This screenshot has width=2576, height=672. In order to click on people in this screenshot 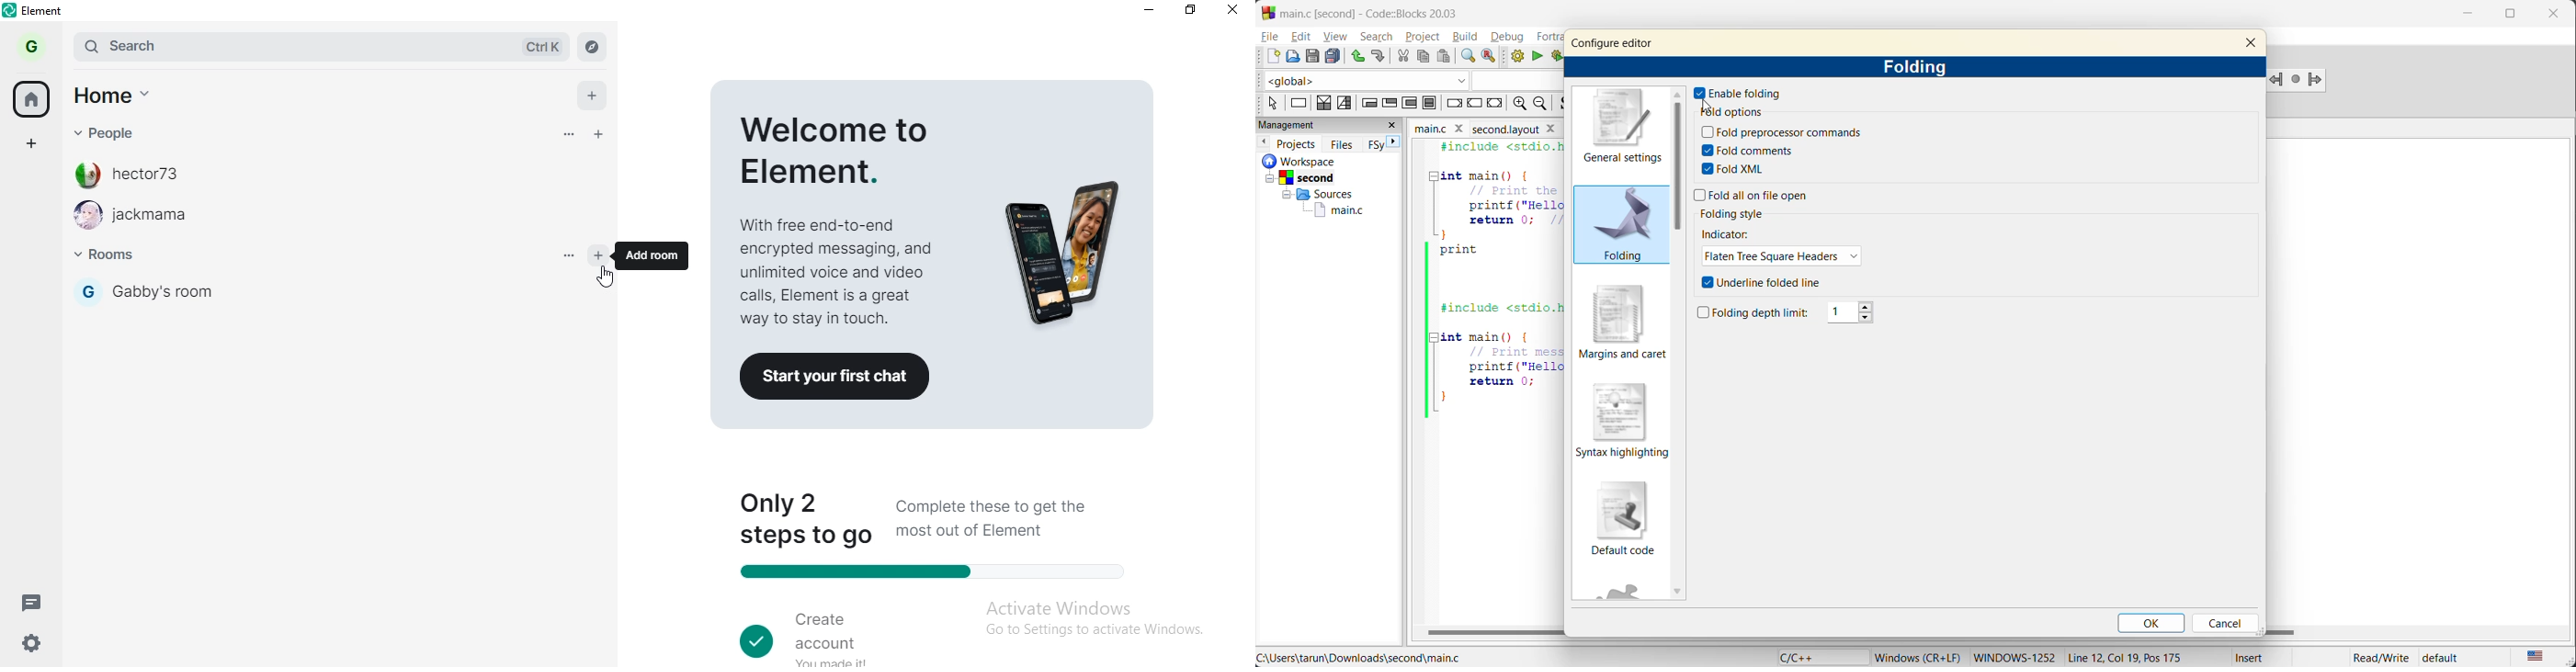, I will do `click(120, 135)`.